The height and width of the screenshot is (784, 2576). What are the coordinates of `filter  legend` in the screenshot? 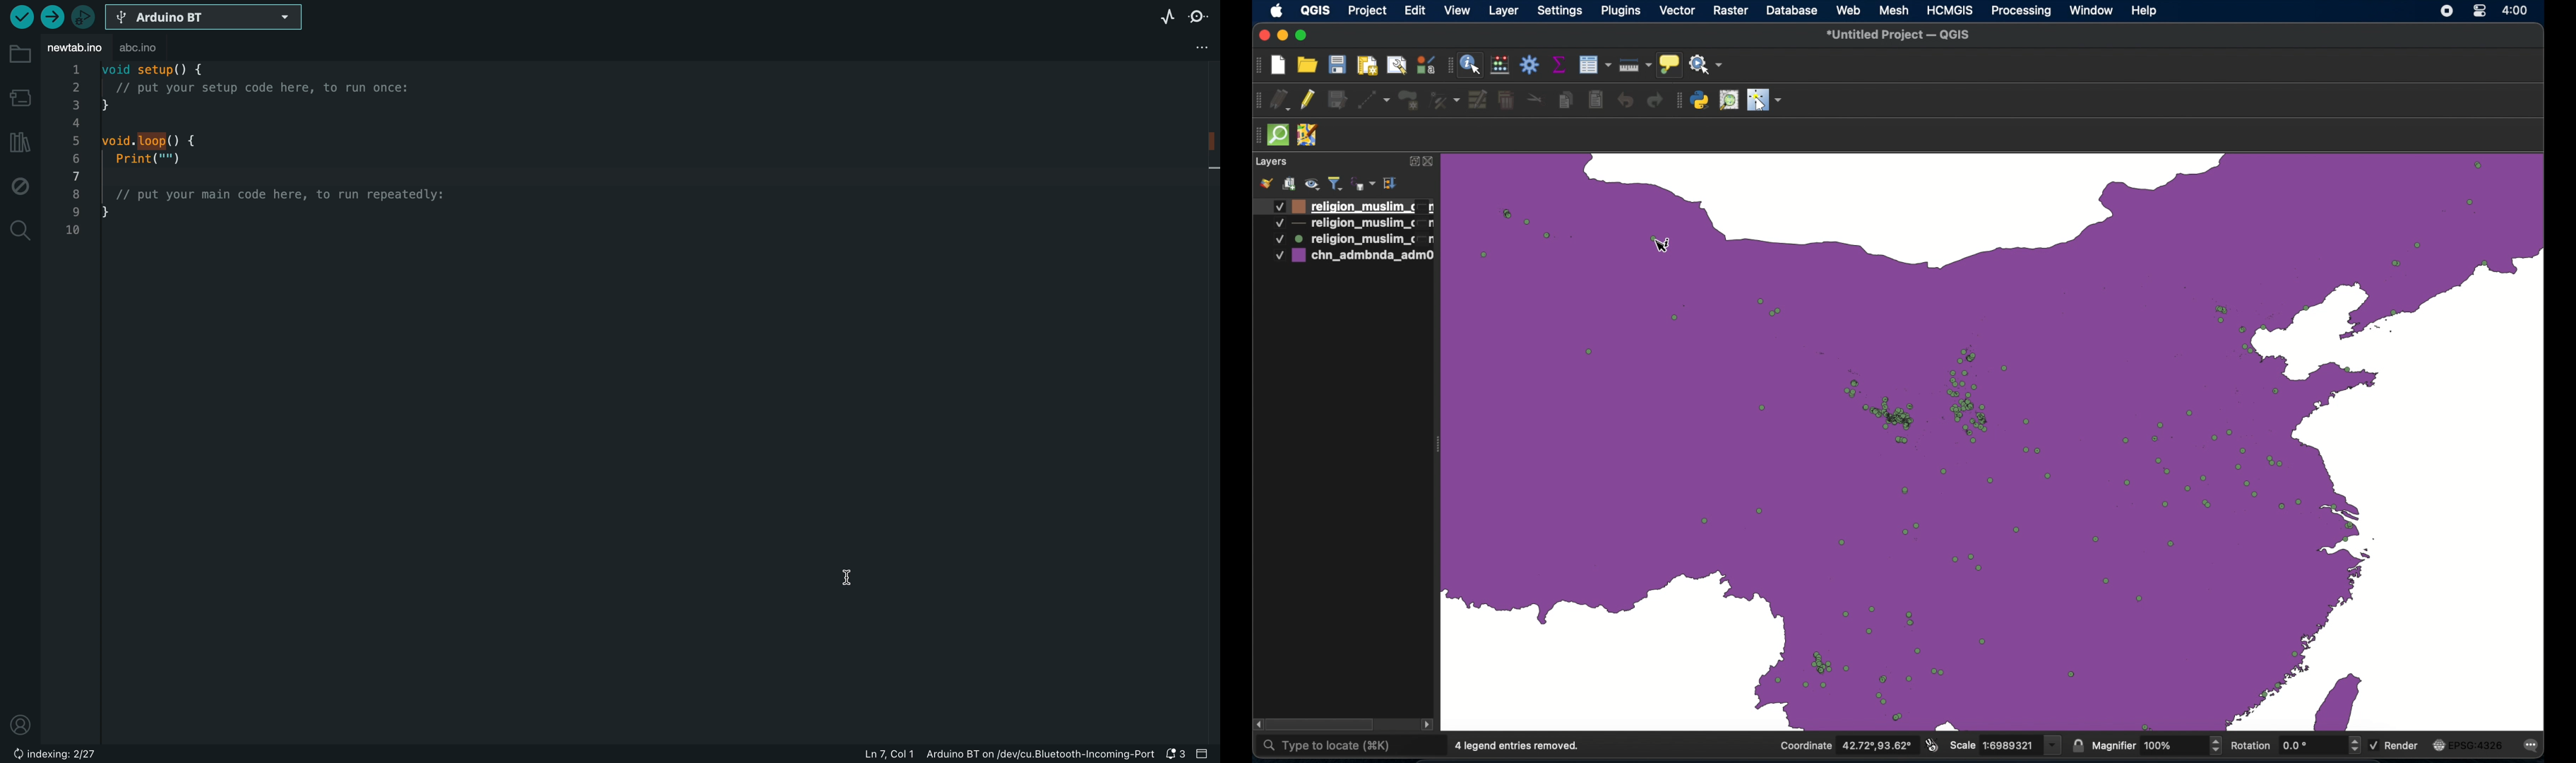 It's located at (1337, 182).